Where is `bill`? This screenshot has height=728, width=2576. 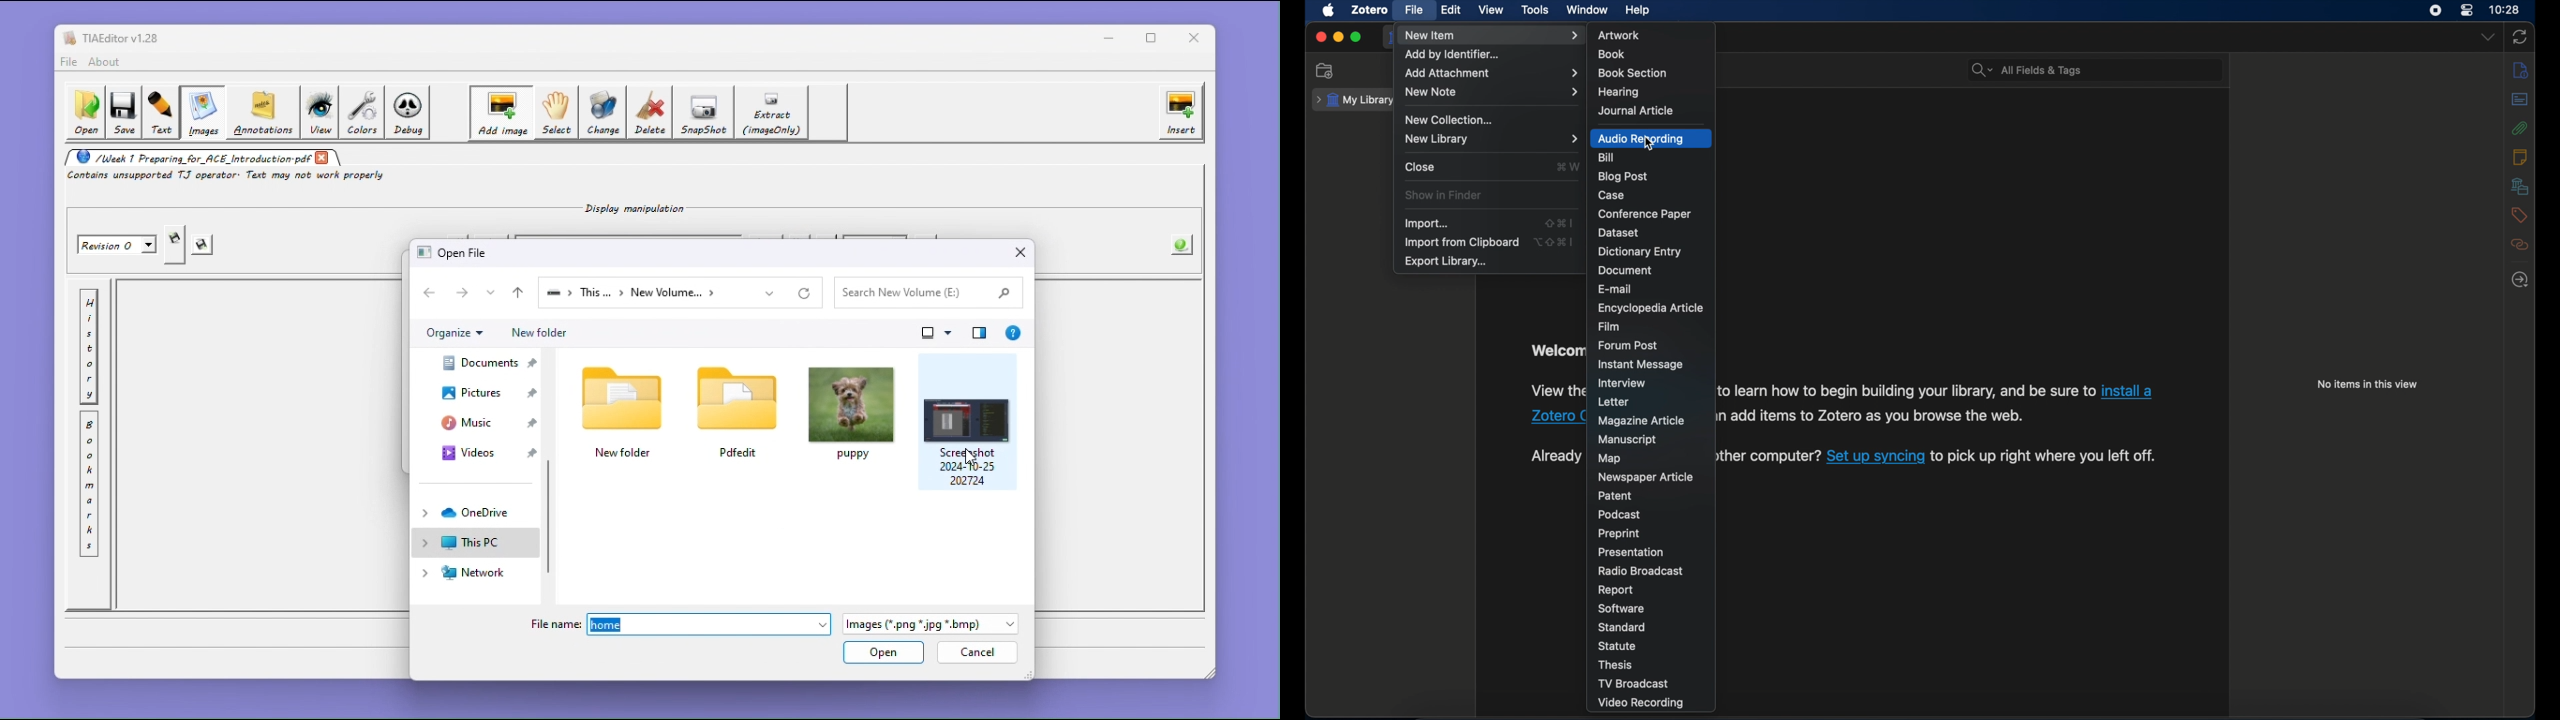 bill is located at coordinates (1607, 157).